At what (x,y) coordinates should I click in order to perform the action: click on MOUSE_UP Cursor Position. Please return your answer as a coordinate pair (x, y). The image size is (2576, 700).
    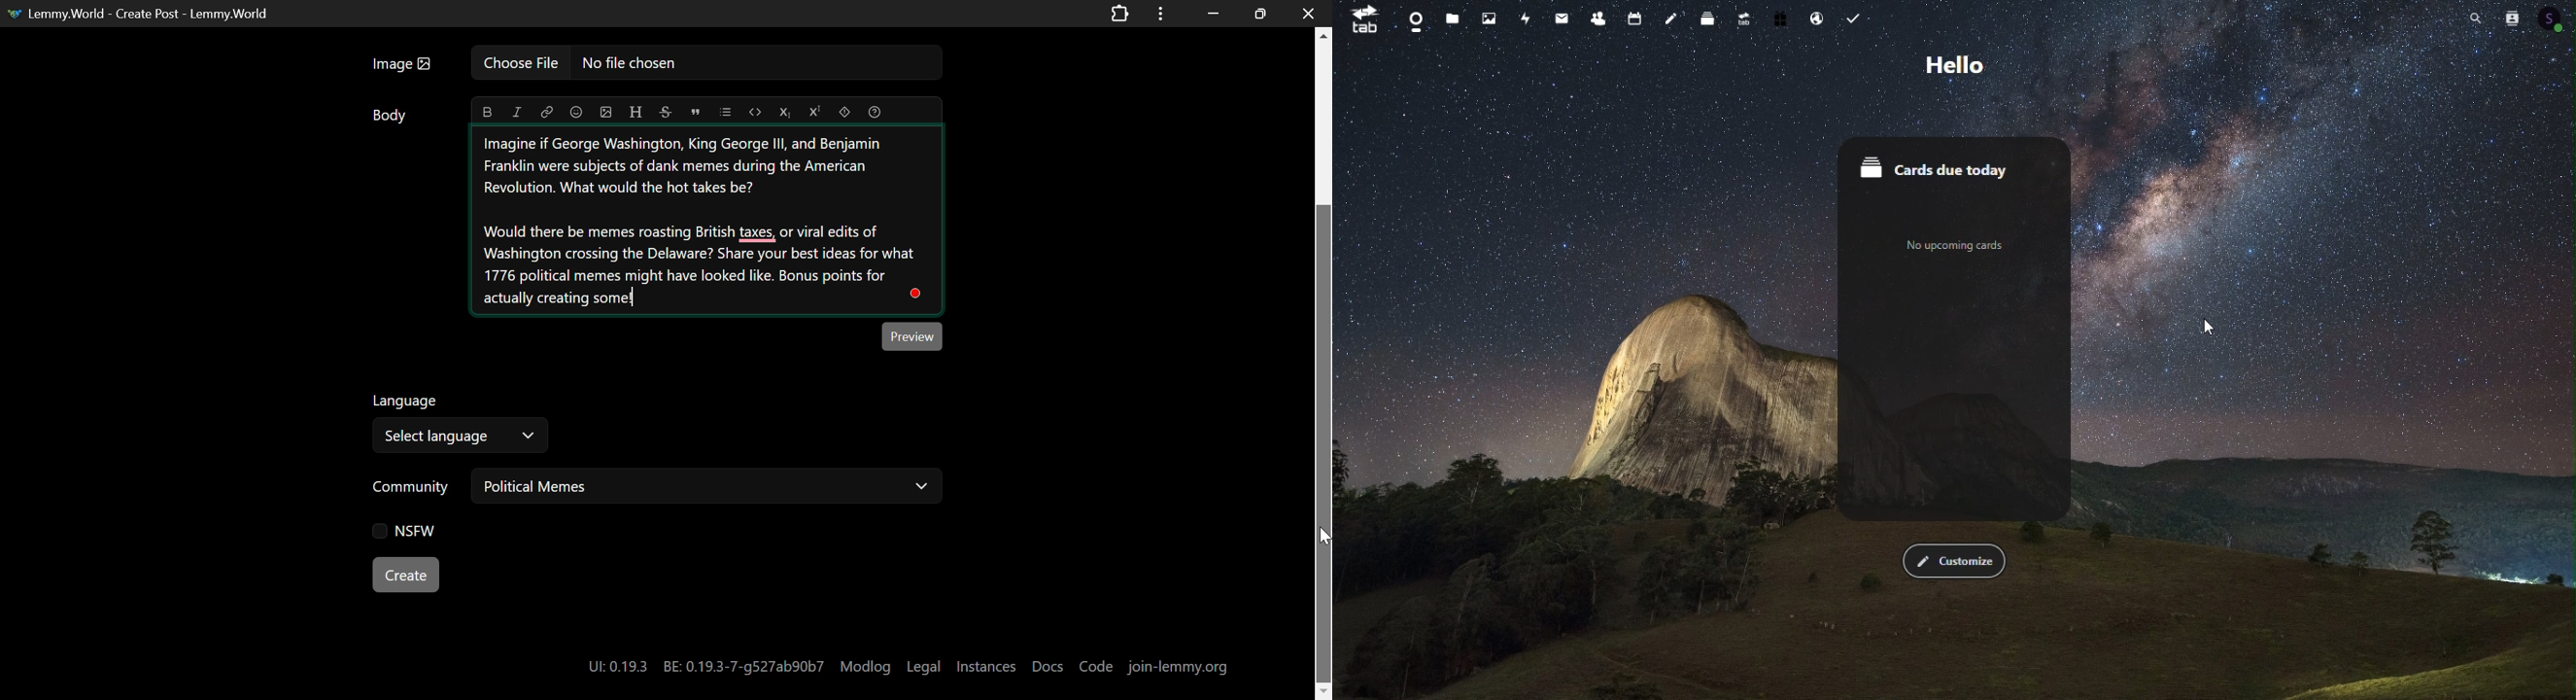
    Looking at the image, I should click on (1324, 537).